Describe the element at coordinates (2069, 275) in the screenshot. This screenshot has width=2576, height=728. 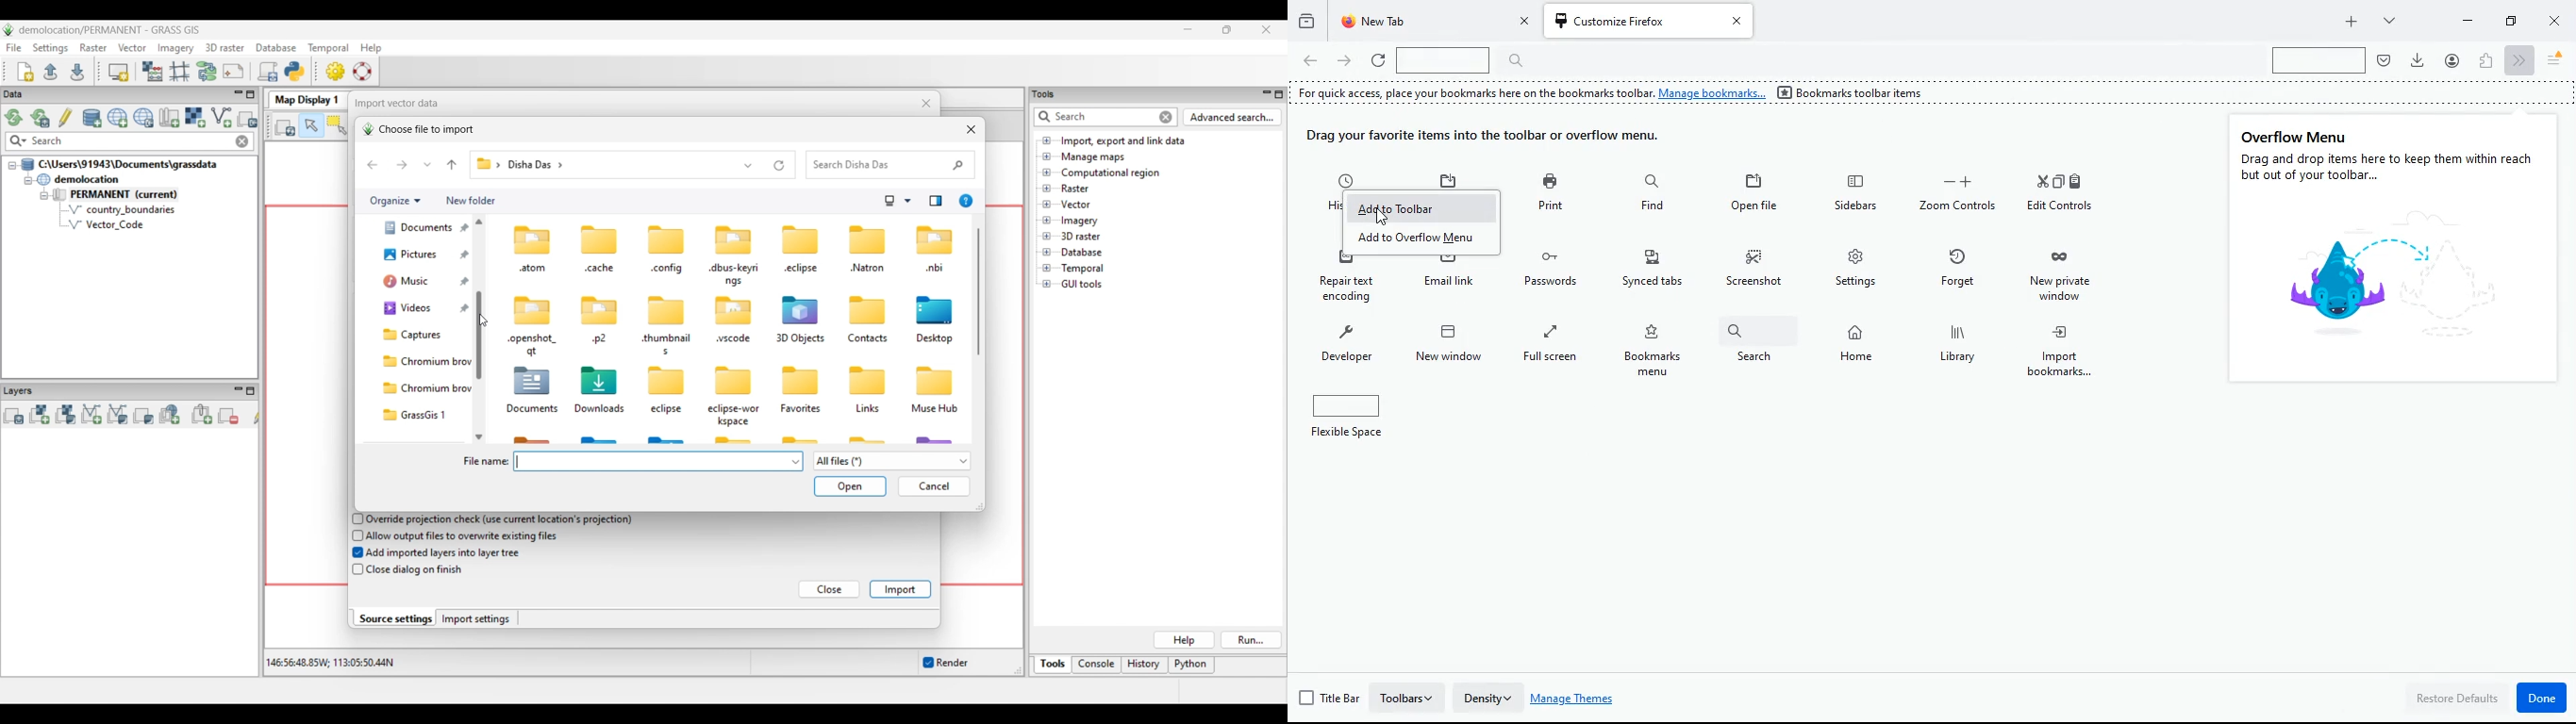
I see `new private window` at that location.